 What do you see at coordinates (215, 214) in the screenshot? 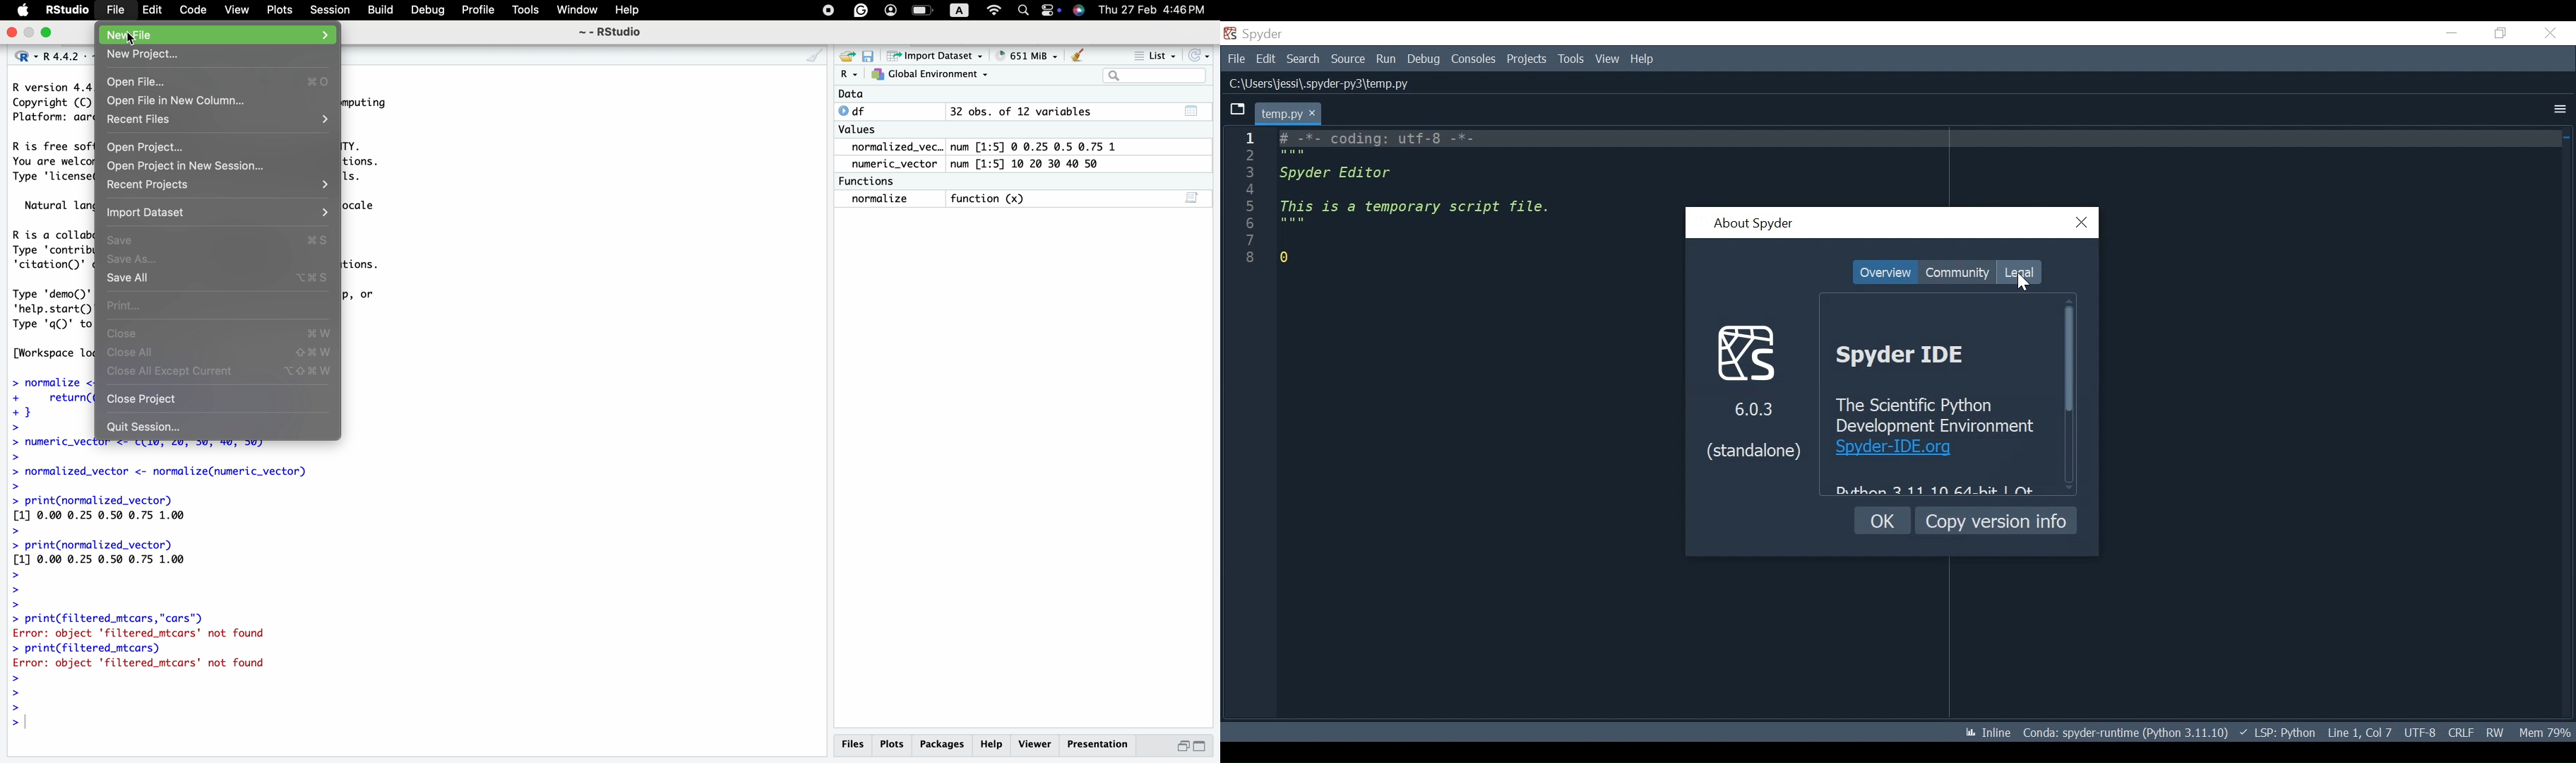
I see `Import Dataset` at bounding box center [215, 214].